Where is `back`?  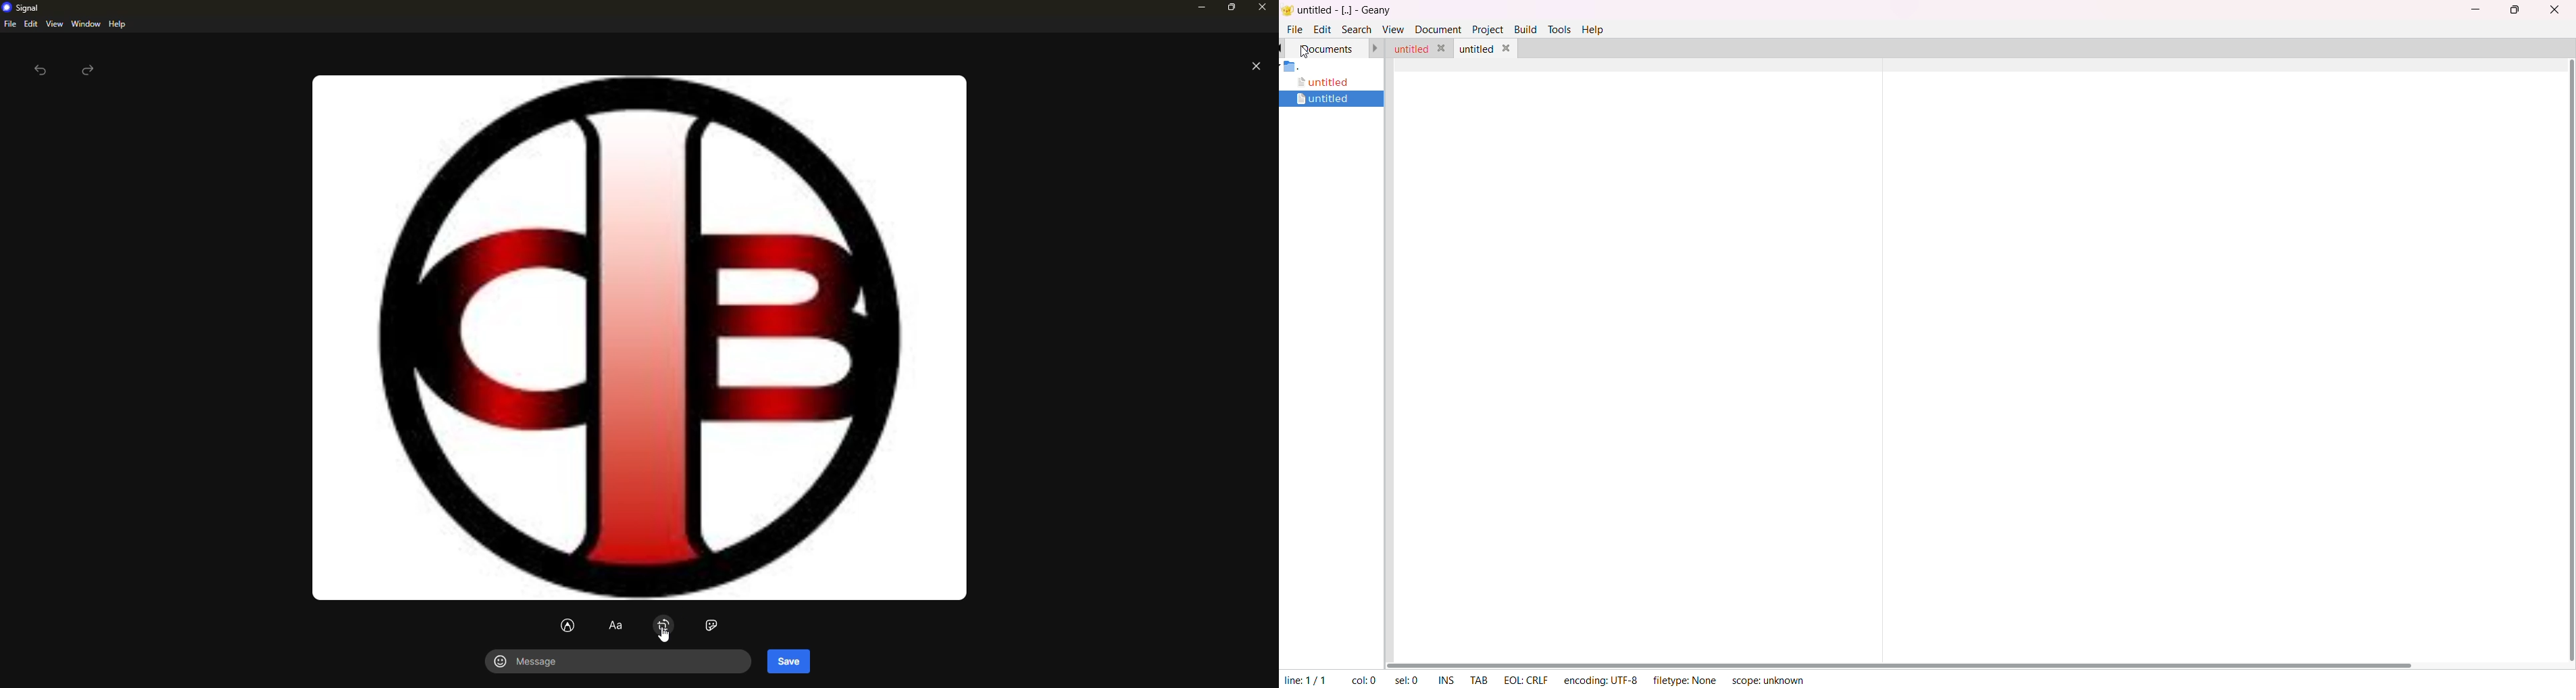 back is located at coordinates (40, 72).